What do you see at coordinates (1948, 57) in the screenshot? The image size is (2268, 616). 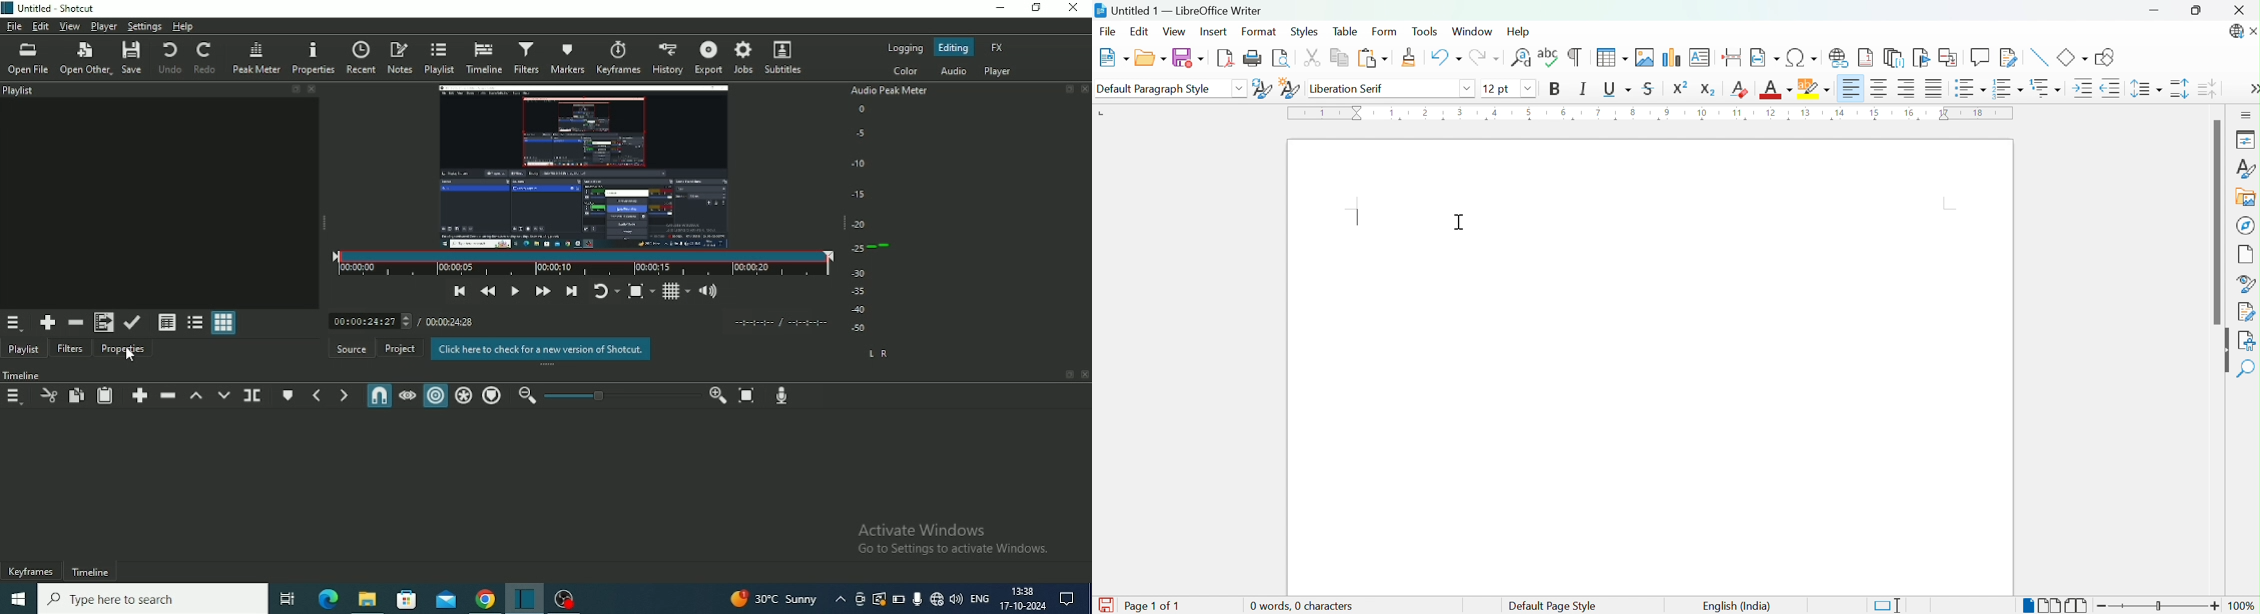 I see `Insert Cross-reference` at bounding box center [1948, 57].